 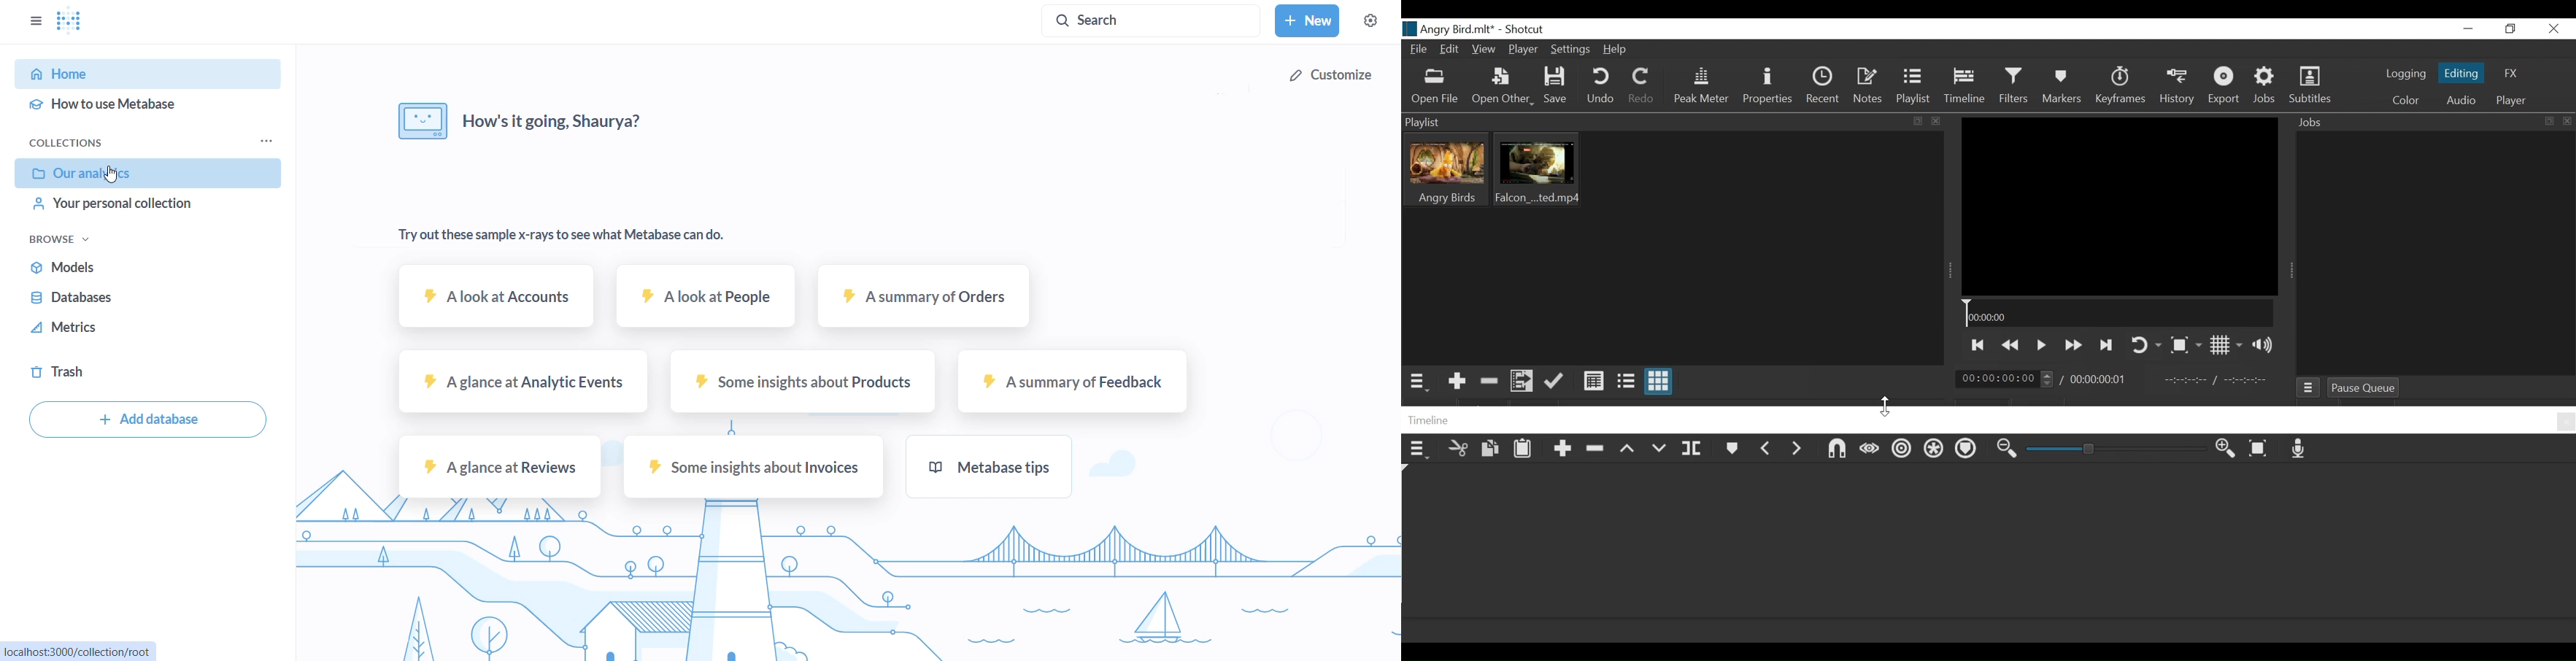 I want to click on Settings, so click(x=1573, y=49).